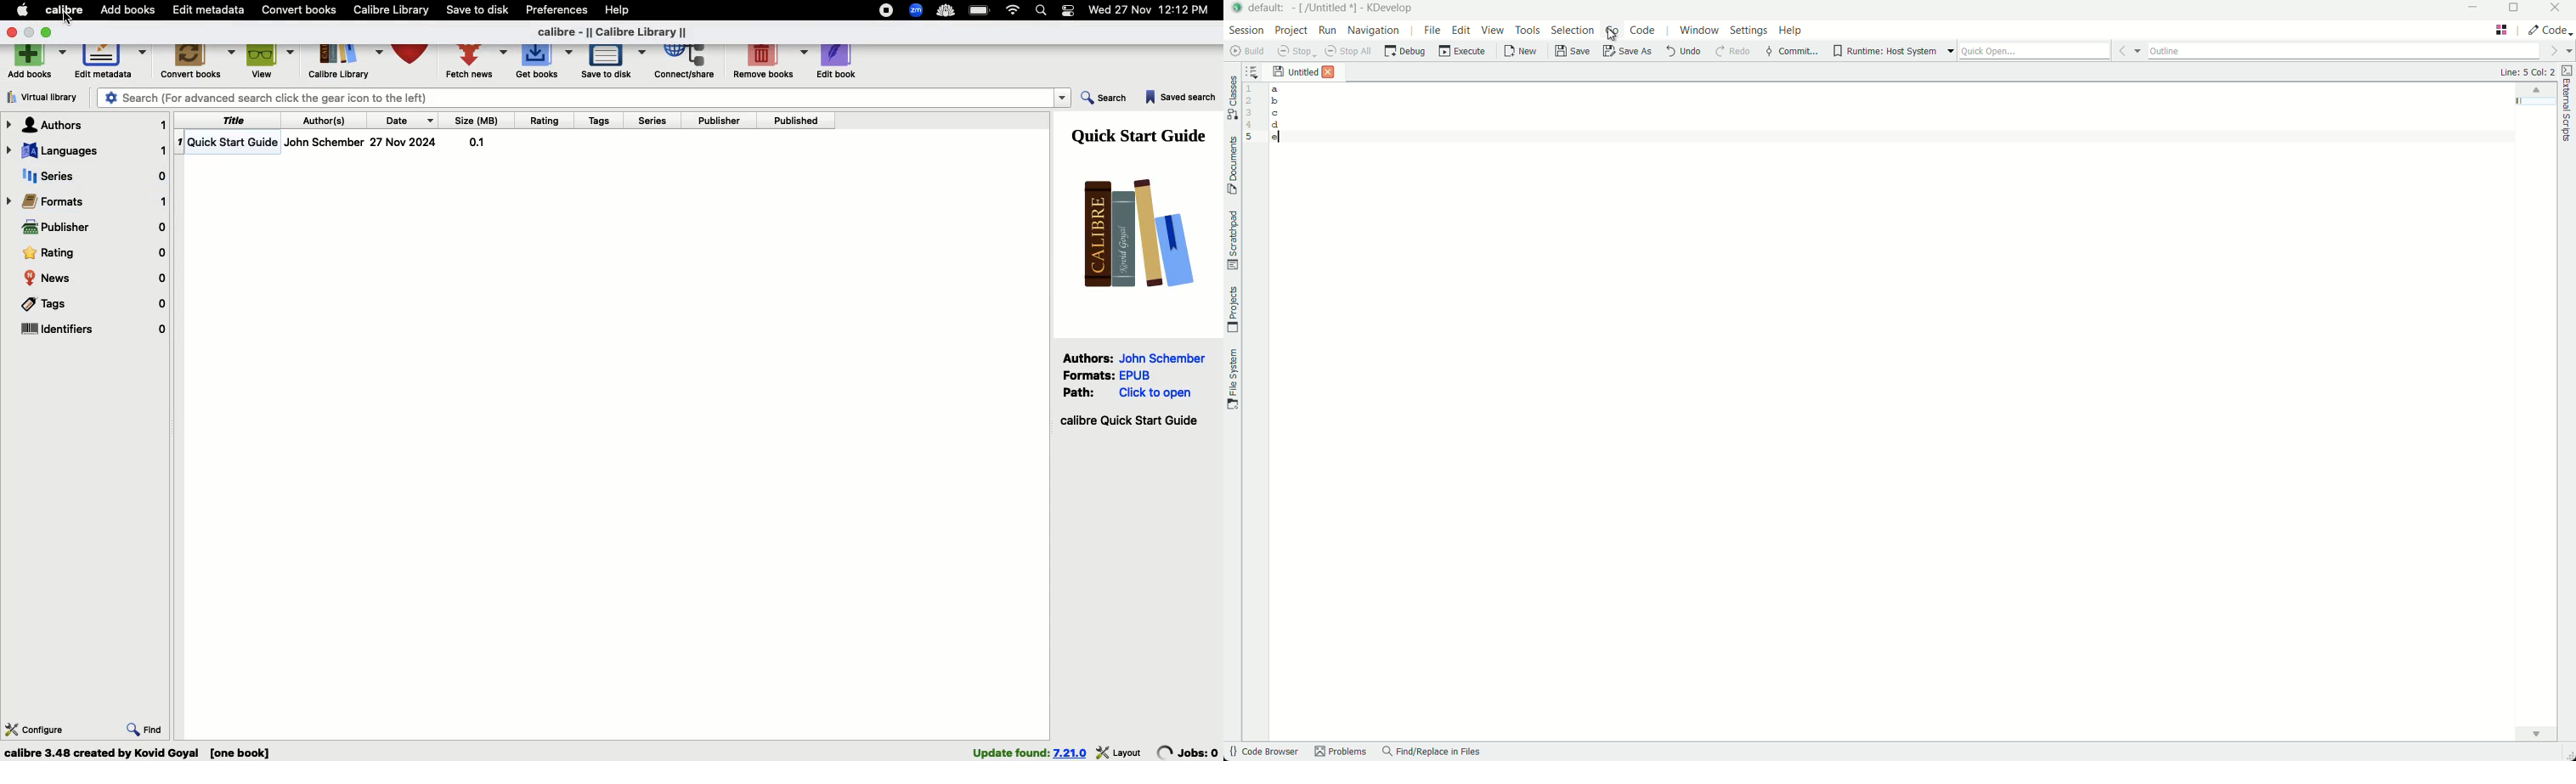 The width and height of the screenshot is (2576, 784). What do you see at coordinates (844, 62) in the screenshot?
I see `Edit book` at bounding box center [844, 62].